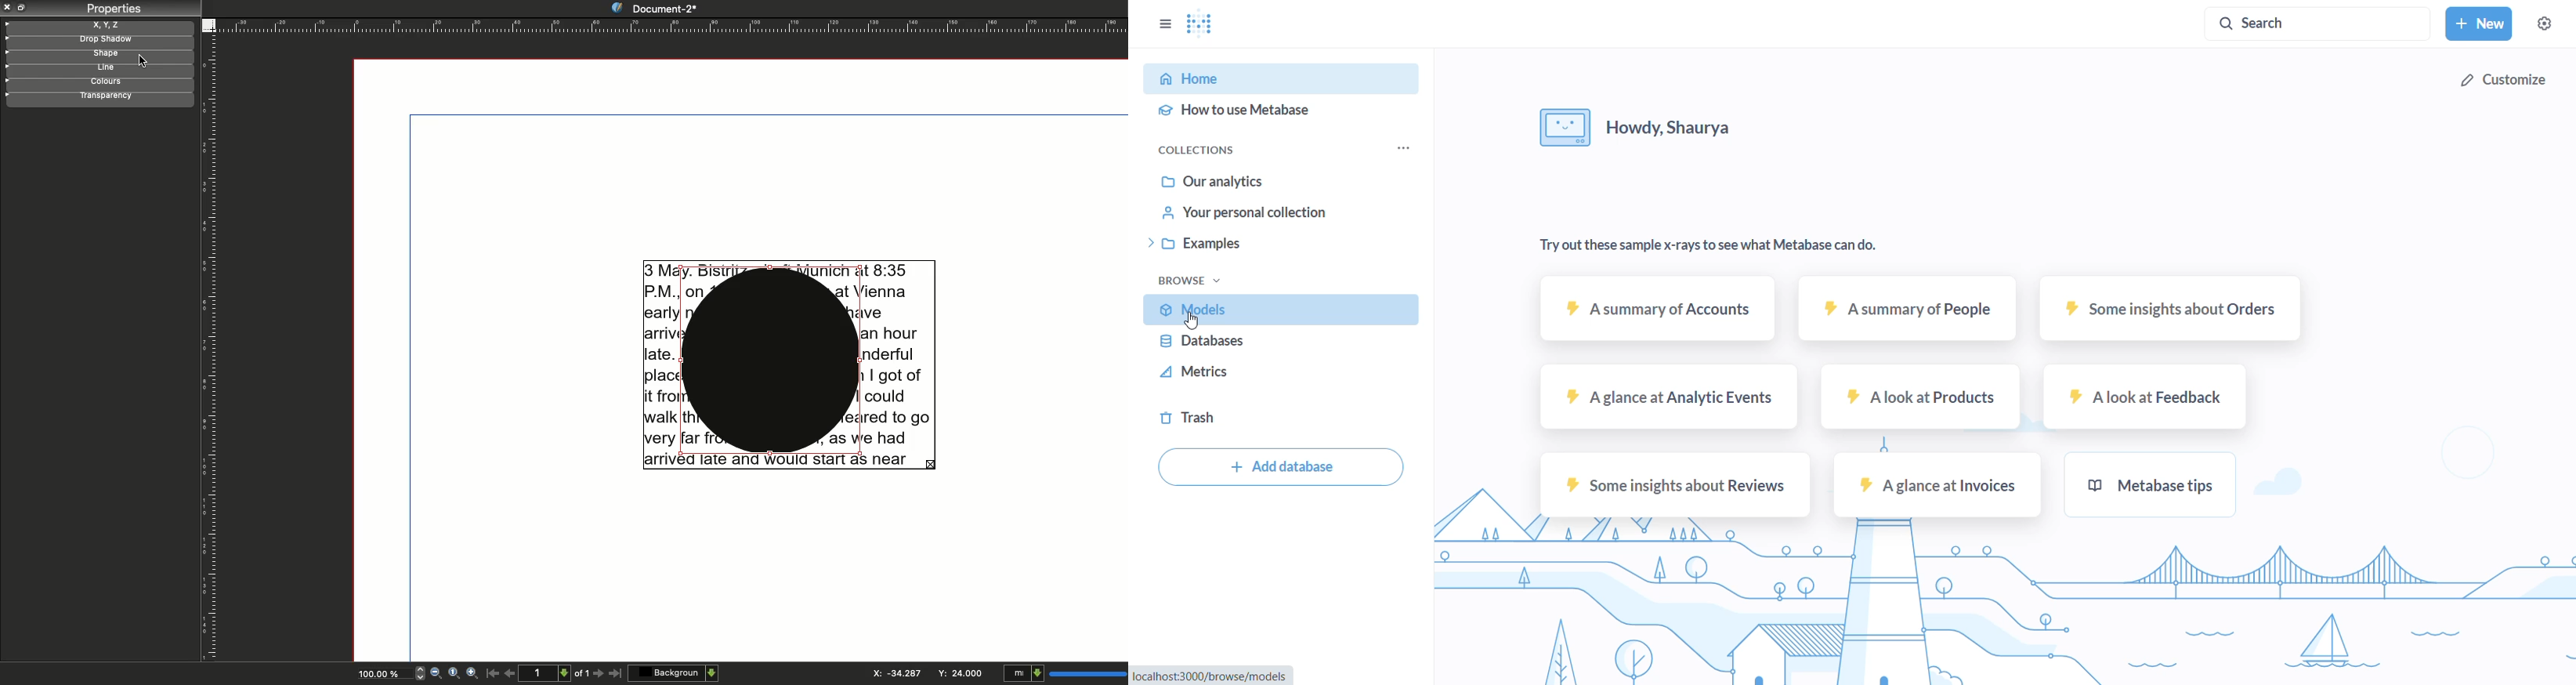 The height and width of the screenshot is (700, 2576). Describe the element at coordinates (599, 674) in the screenshot. I see `Next page` at that location.